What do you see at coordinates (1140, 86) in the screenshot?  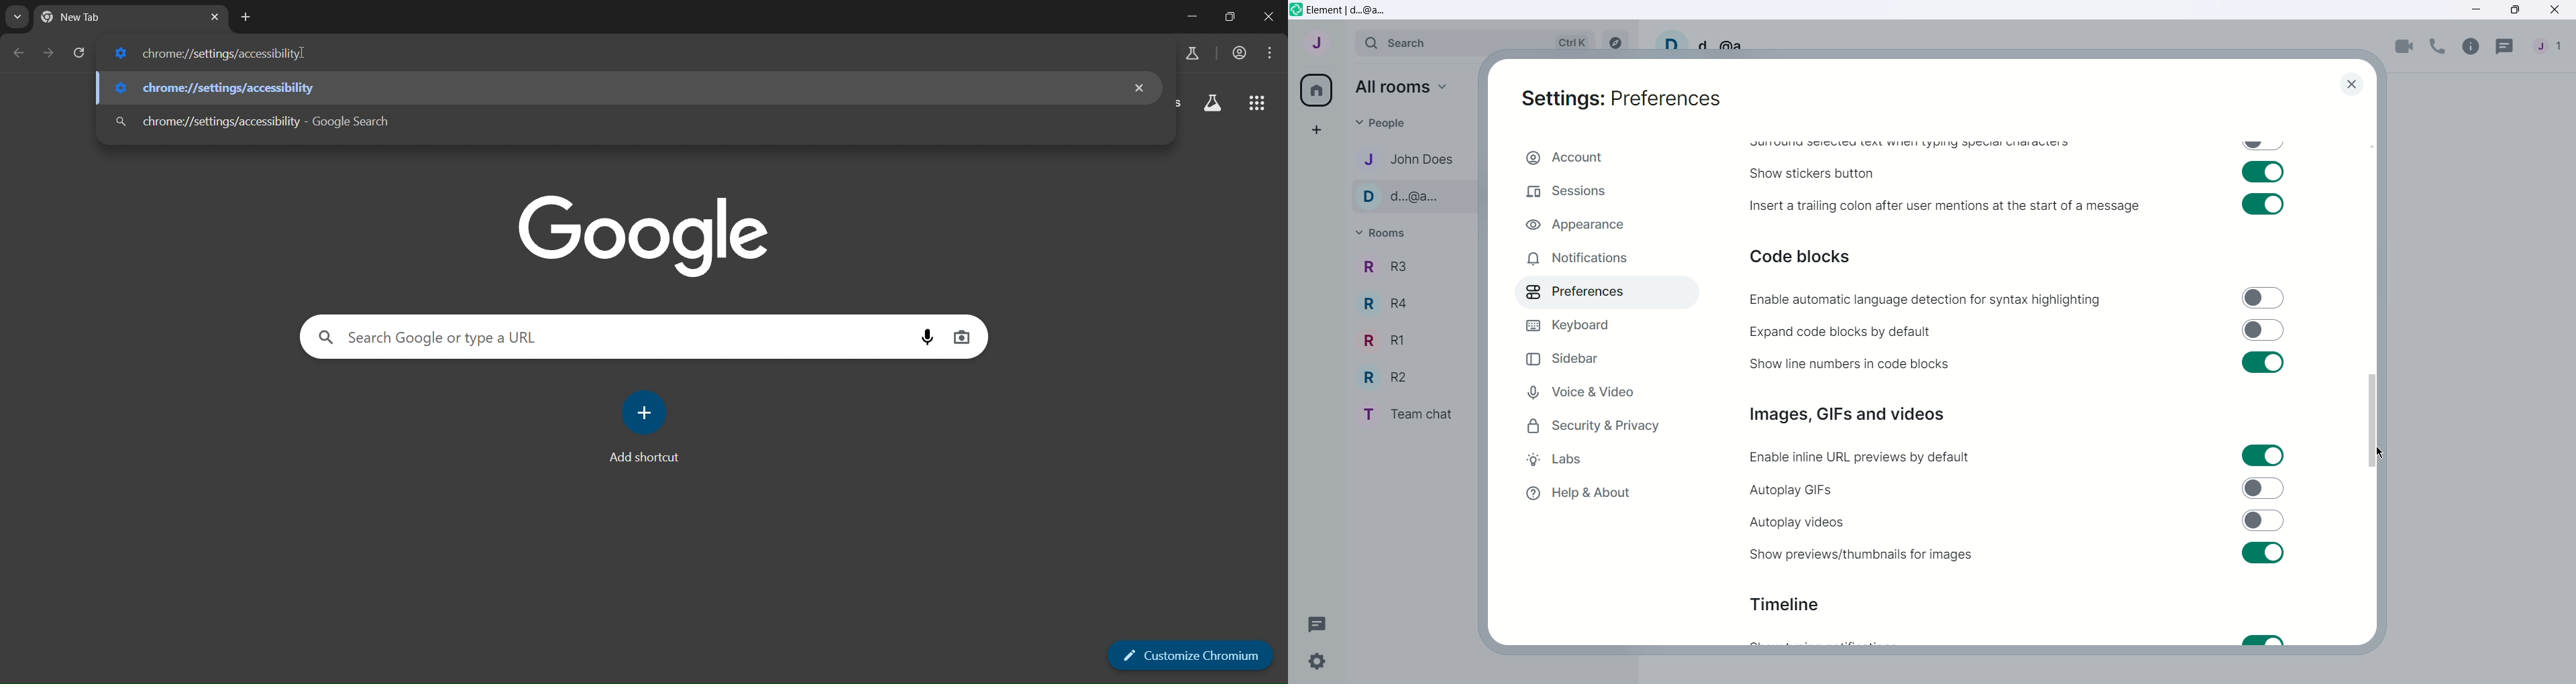 I see `remove` at bounding box center [1140, 86].